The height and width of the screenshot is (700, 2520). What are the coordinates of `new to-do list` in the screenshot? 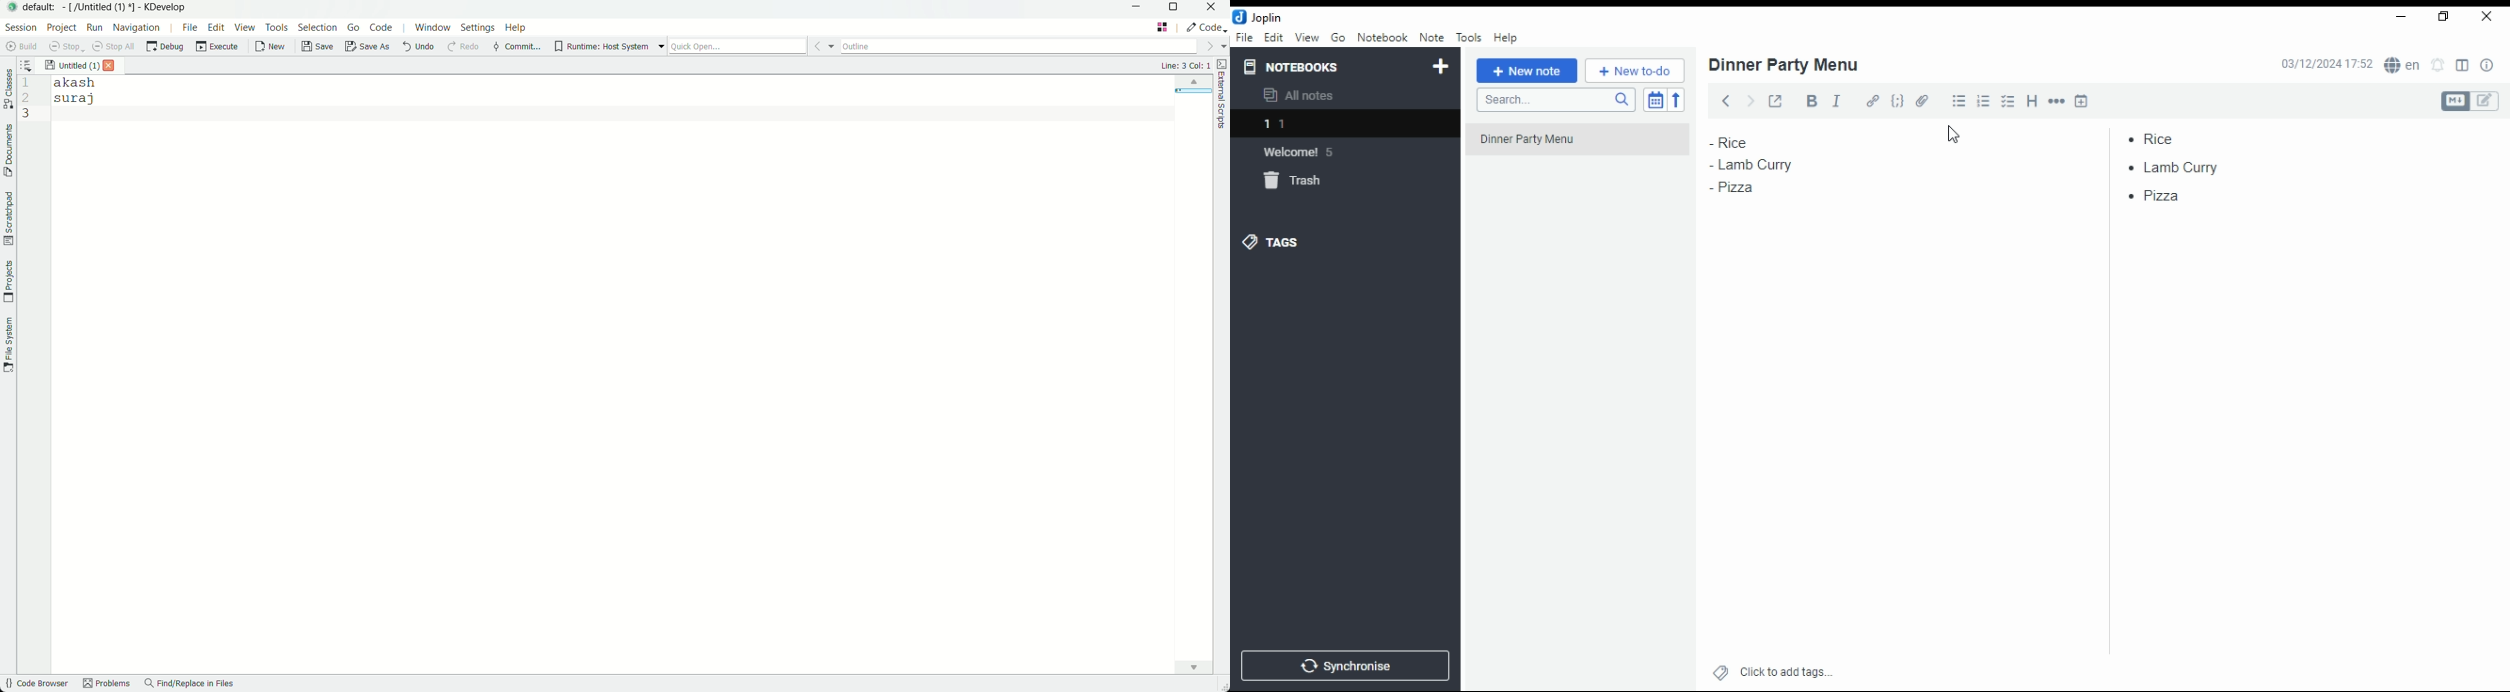 It's located at (1635, 71).